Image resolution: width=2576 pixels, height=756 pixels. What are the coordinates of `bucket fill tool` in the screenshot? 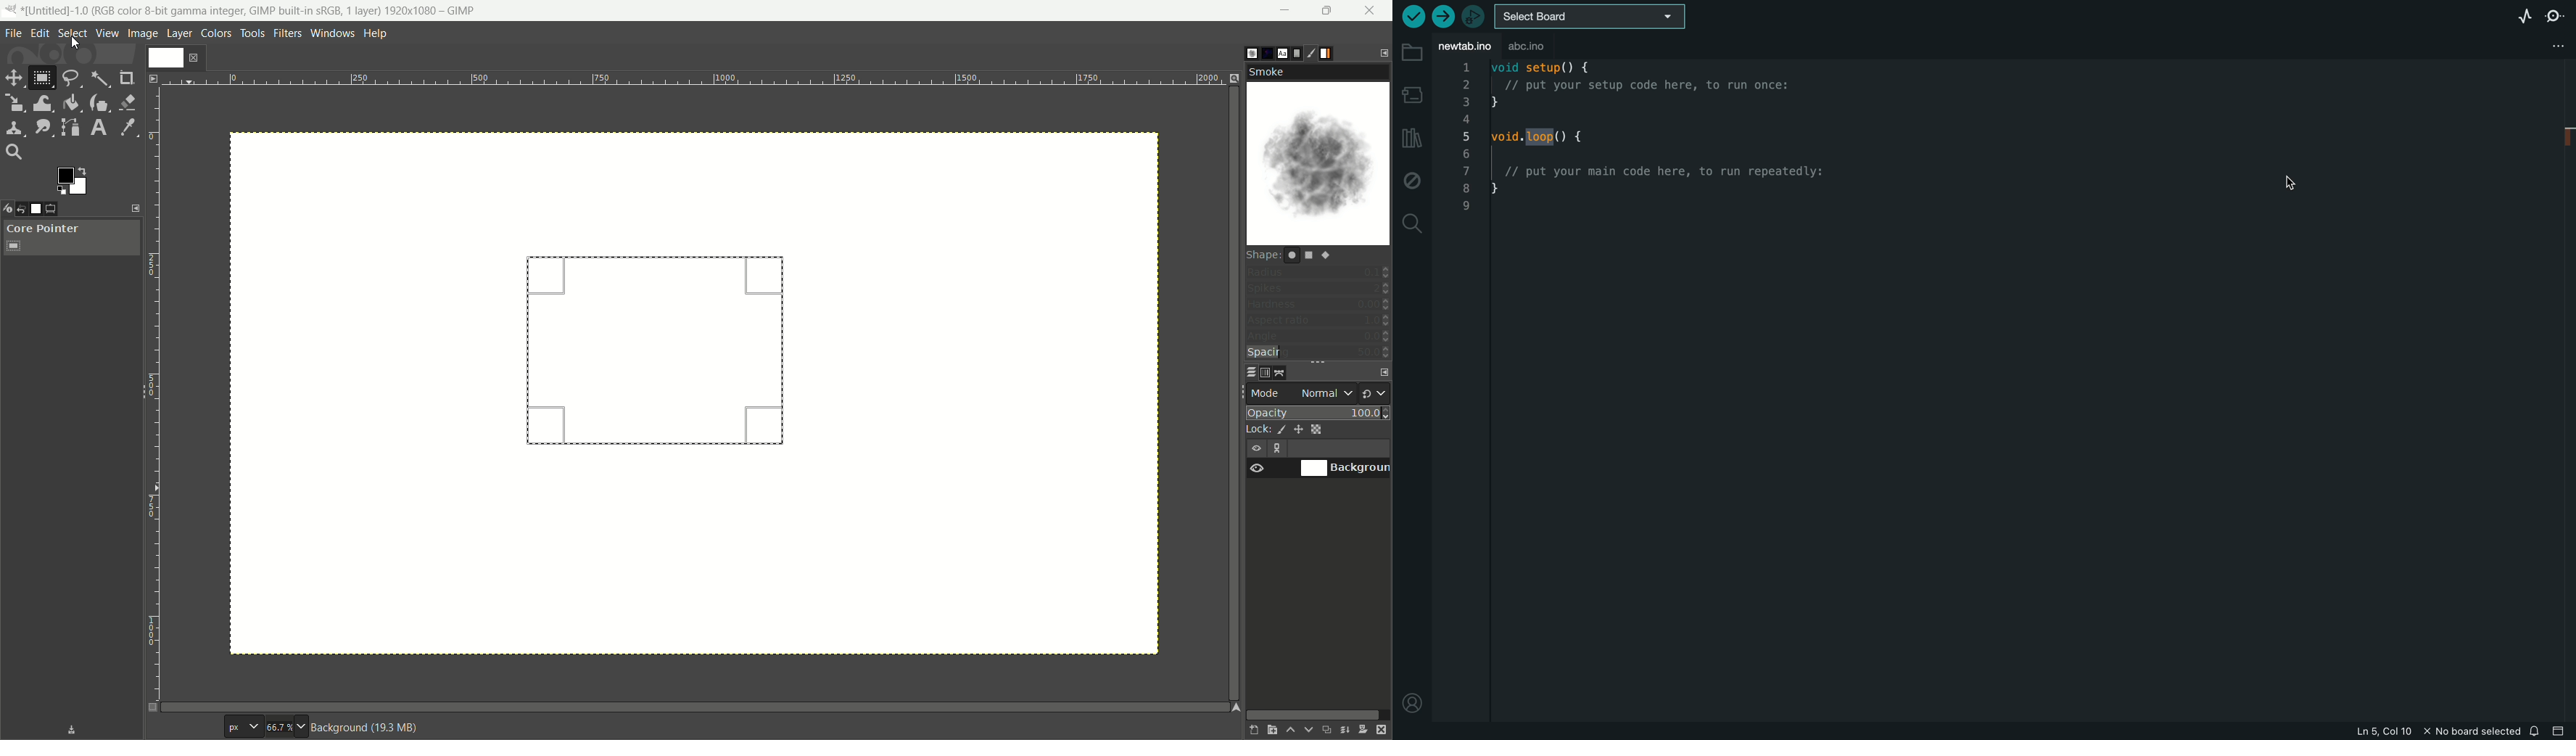 It's located at (73, 104).